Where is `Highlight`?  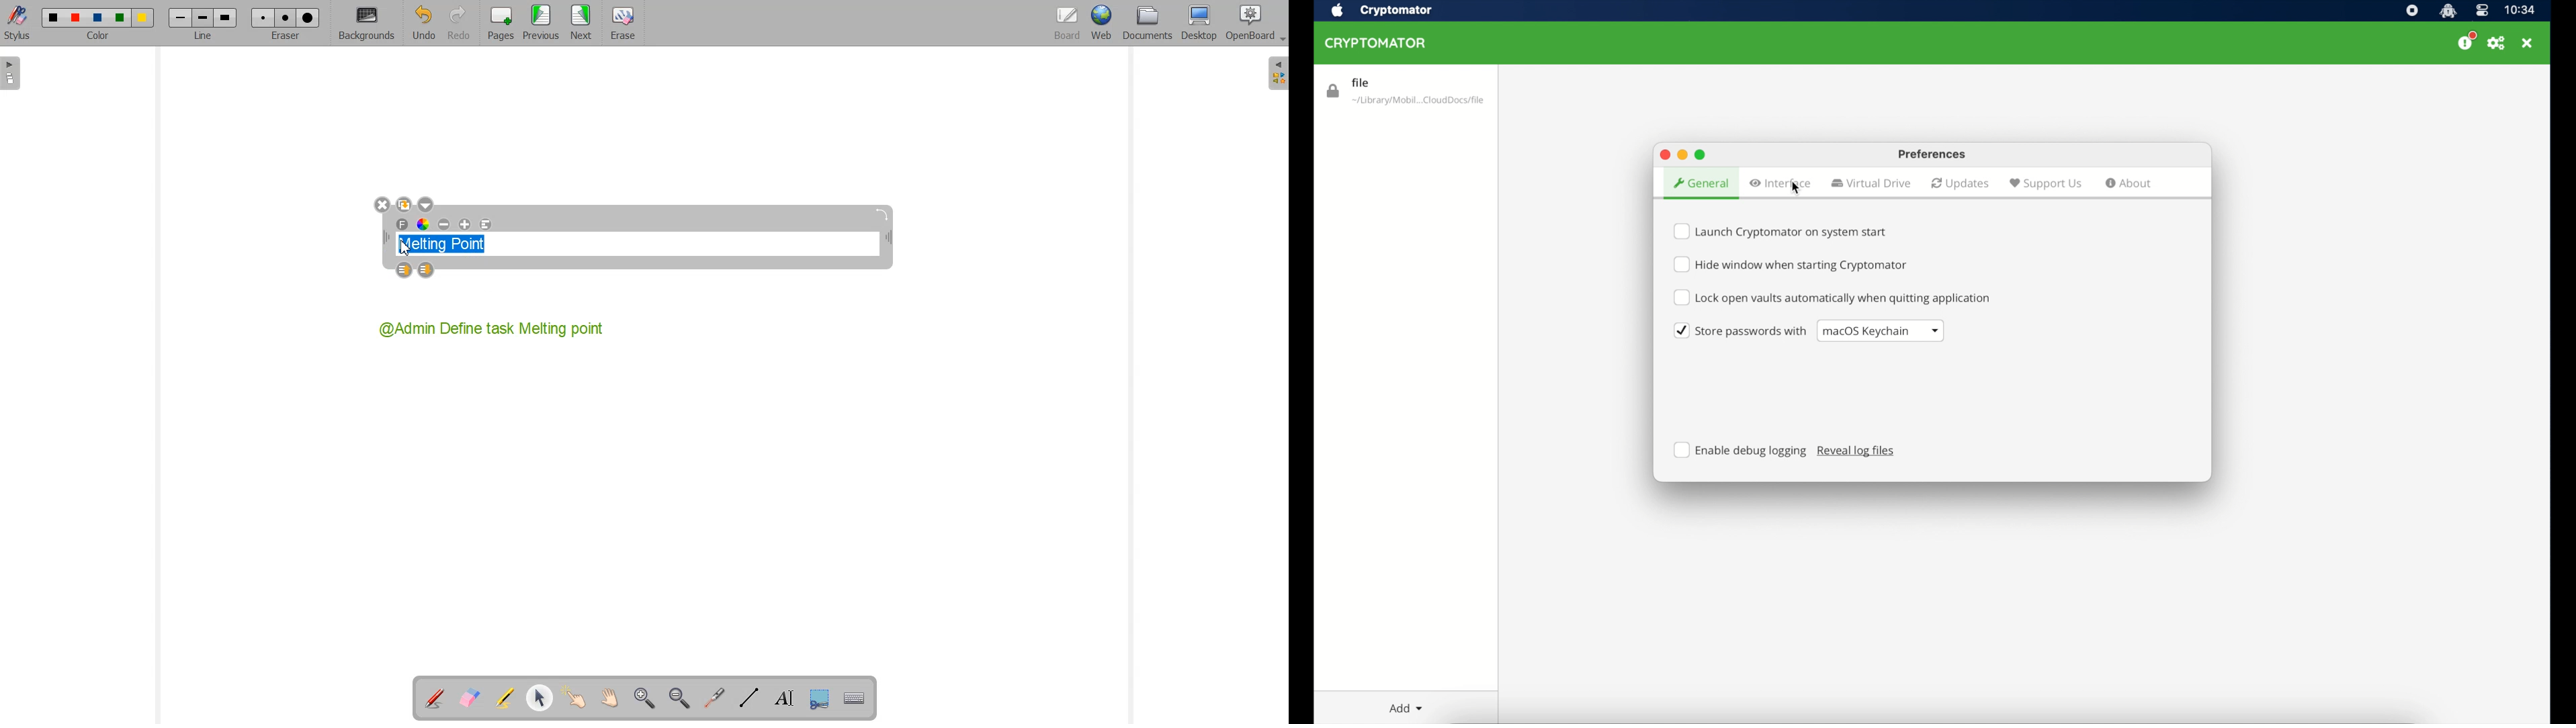
Highlight is located at coordinates (506, 699).